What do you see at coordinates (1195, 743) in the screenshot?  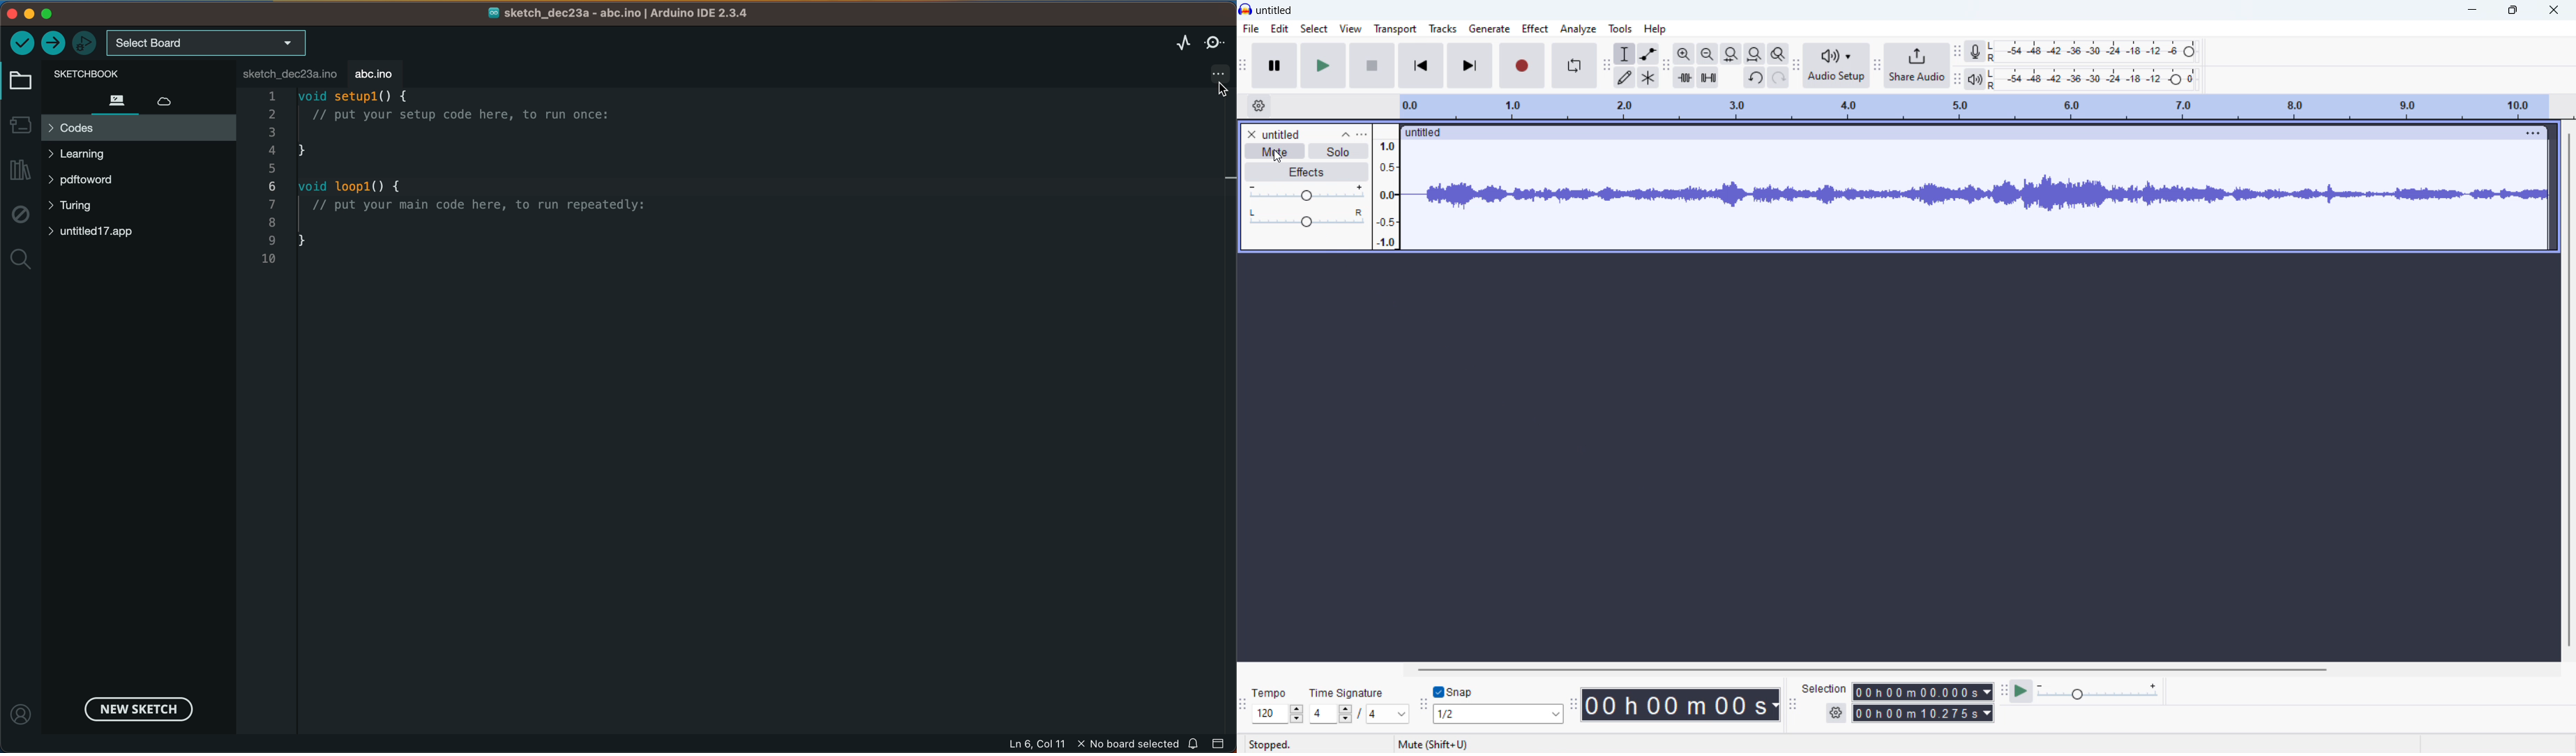 I see `notification` at bounding box center [1195, 743].